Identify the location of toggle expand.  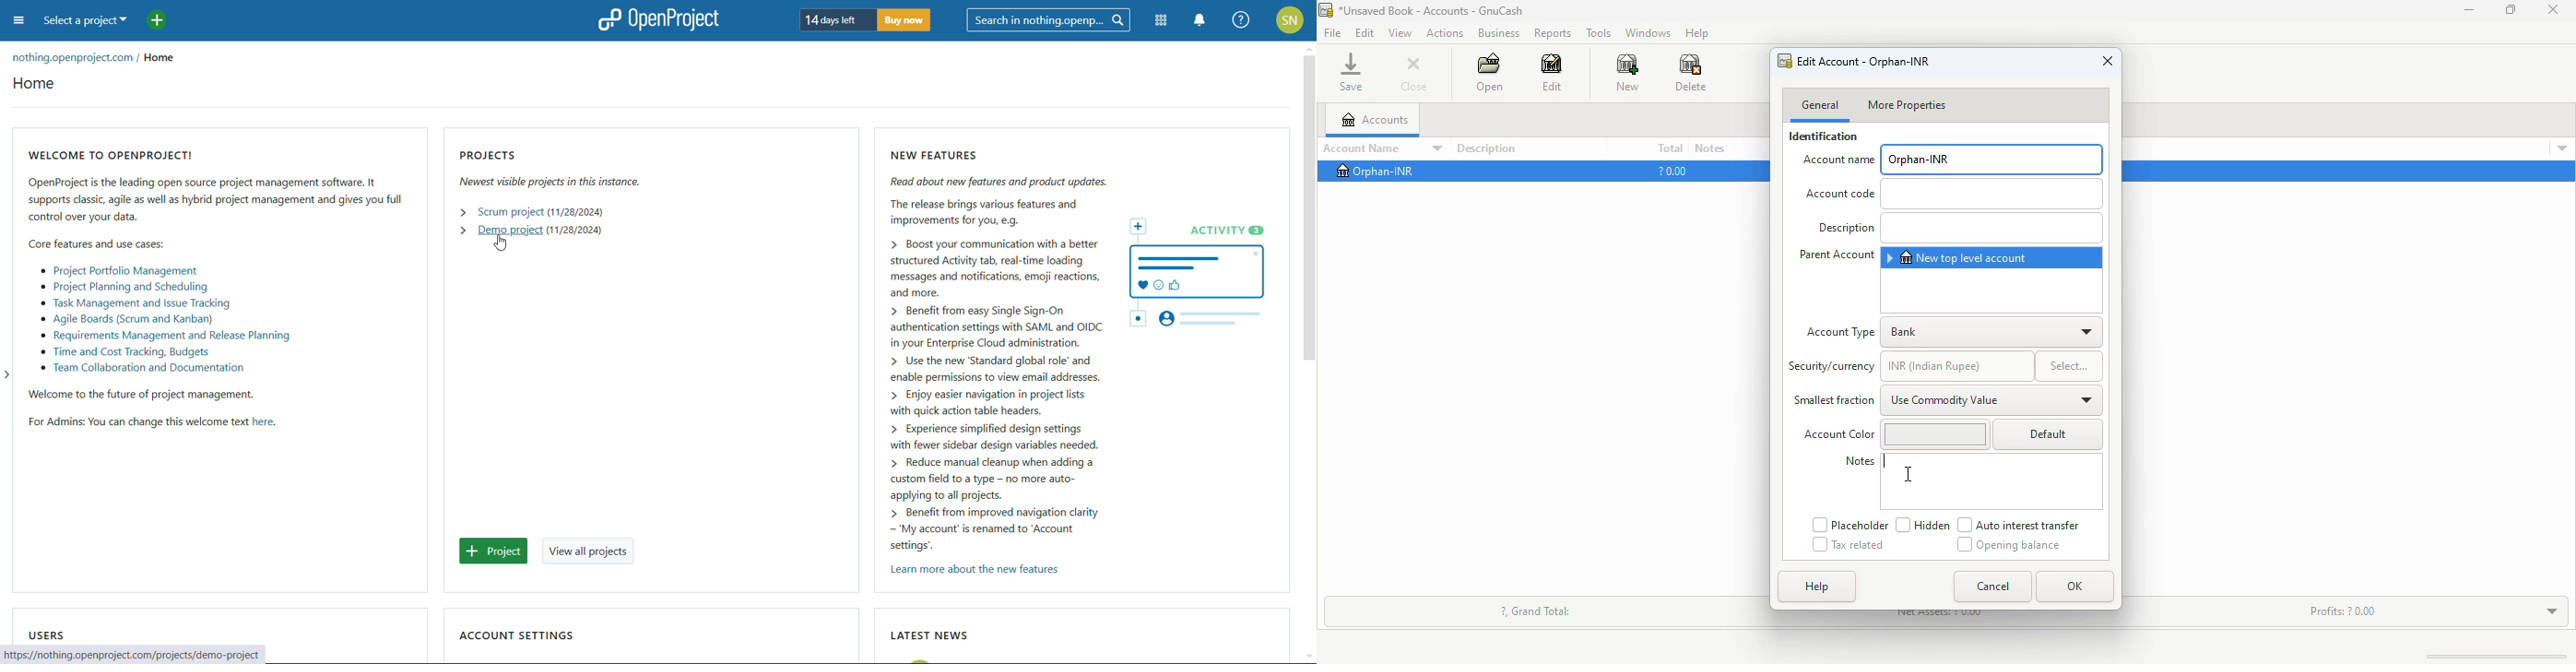
(2552, 611).